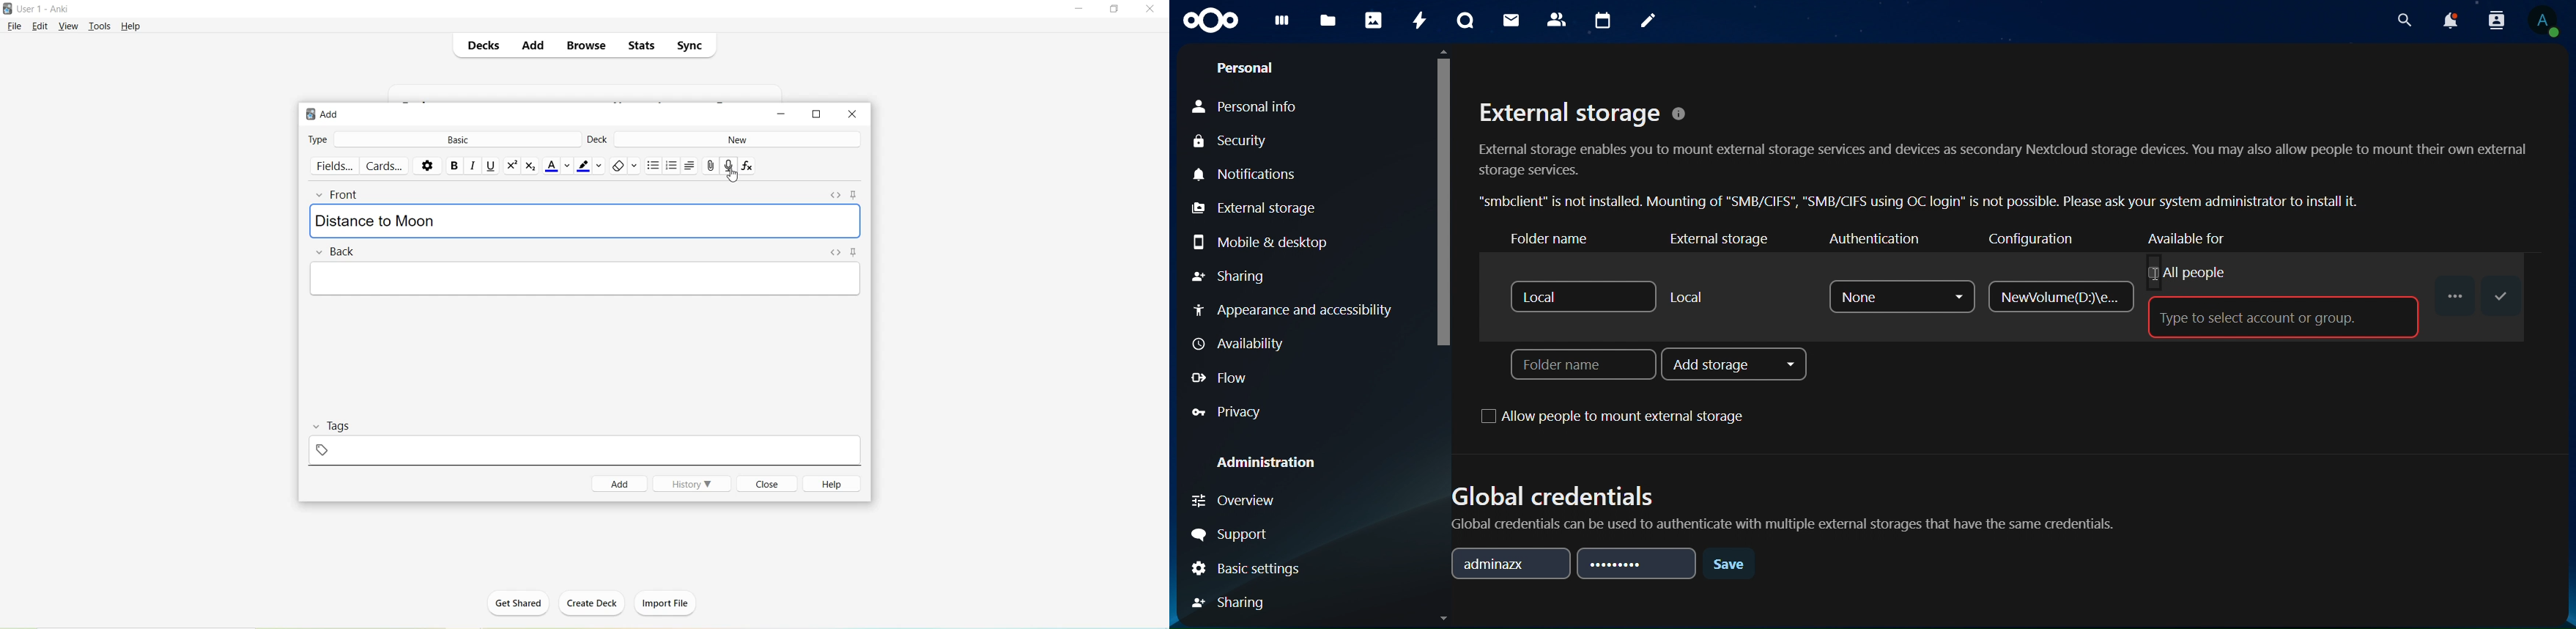 The image size is (2576, 644). What do you see at coordinates (2155, 274) in the screenshot?
I see `cursor` at bounding box center [2155, 274].